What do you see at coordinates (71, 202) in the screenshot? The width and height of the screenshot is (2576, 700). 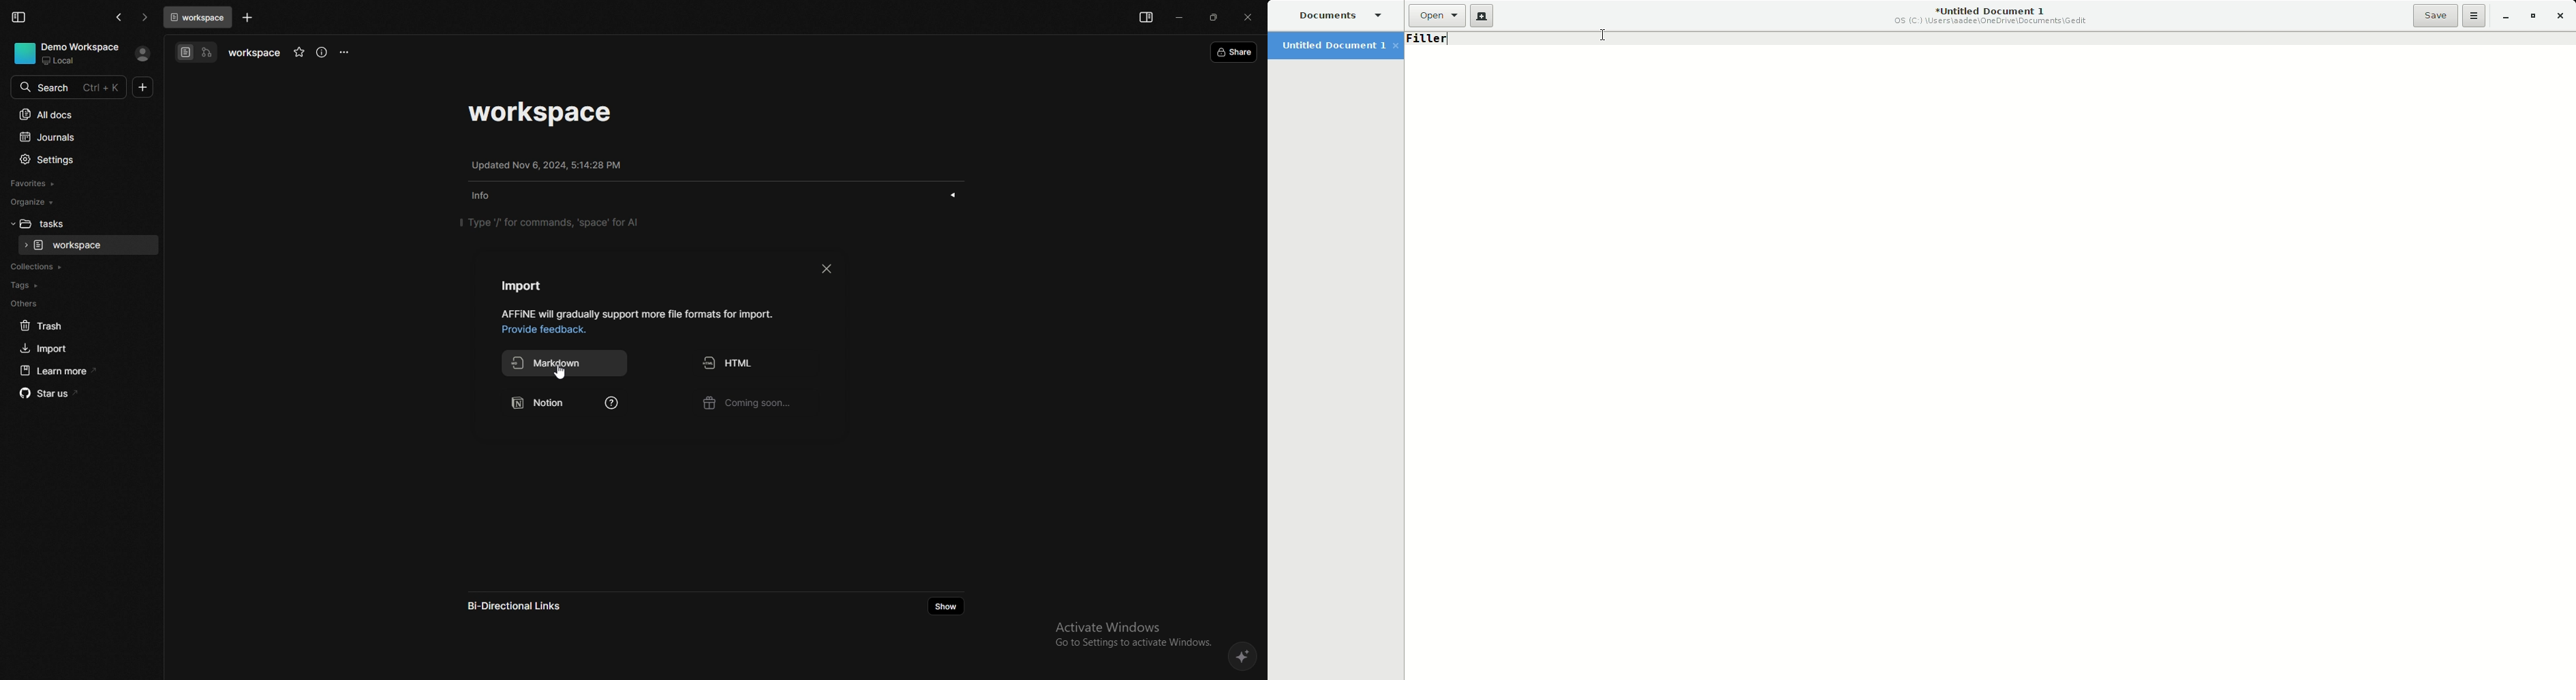 I see `organize` at bounding box center [71, 202].